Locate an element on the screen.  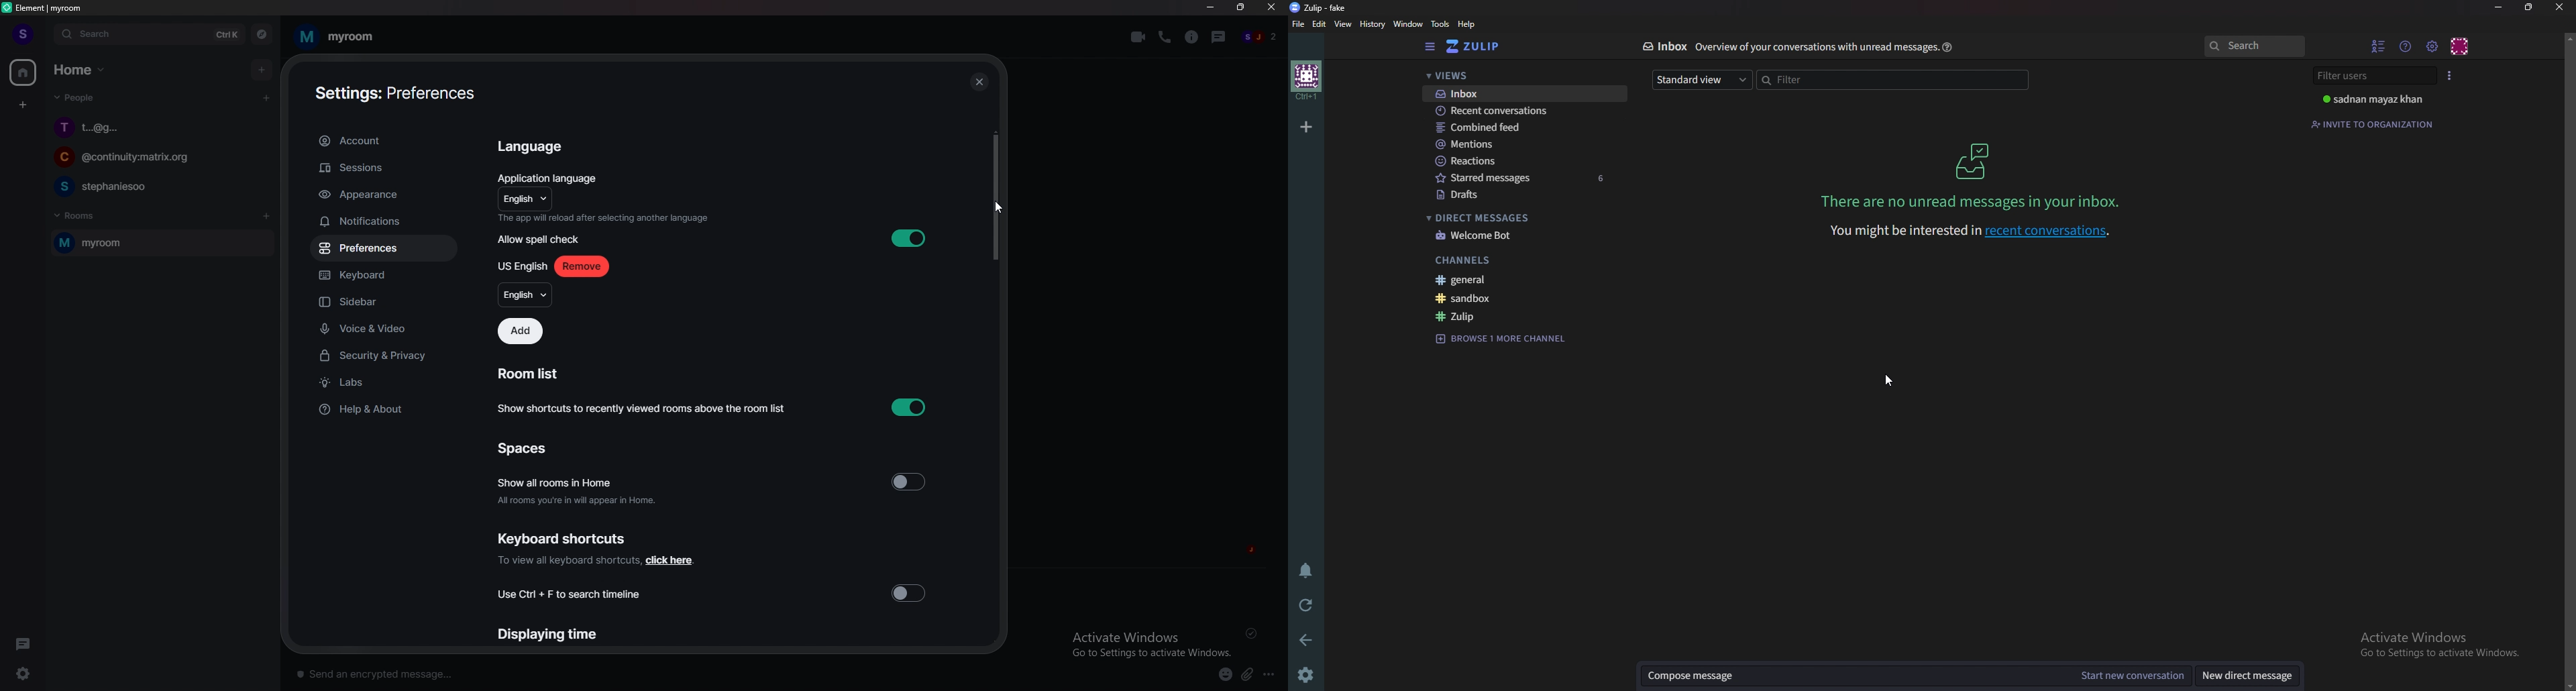
settings account is located at coordinates (389, 95).